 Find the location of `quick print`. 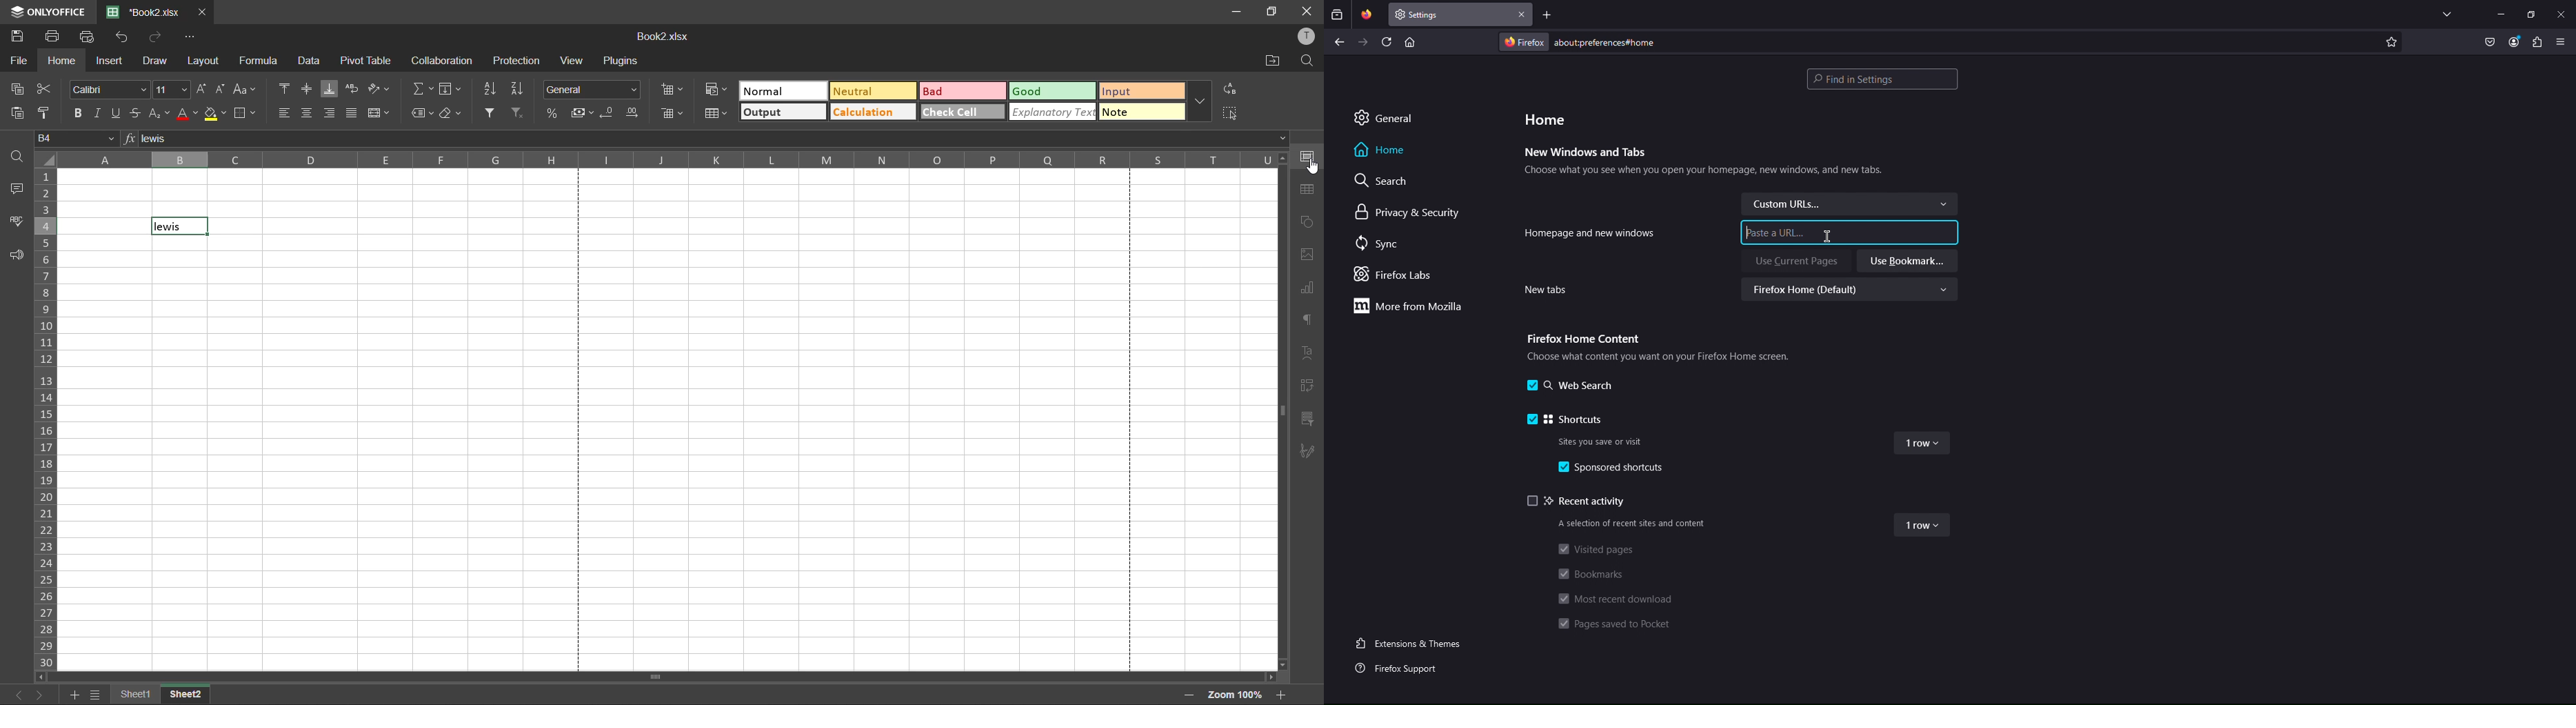

quick print is located at coordinates (86, 36).